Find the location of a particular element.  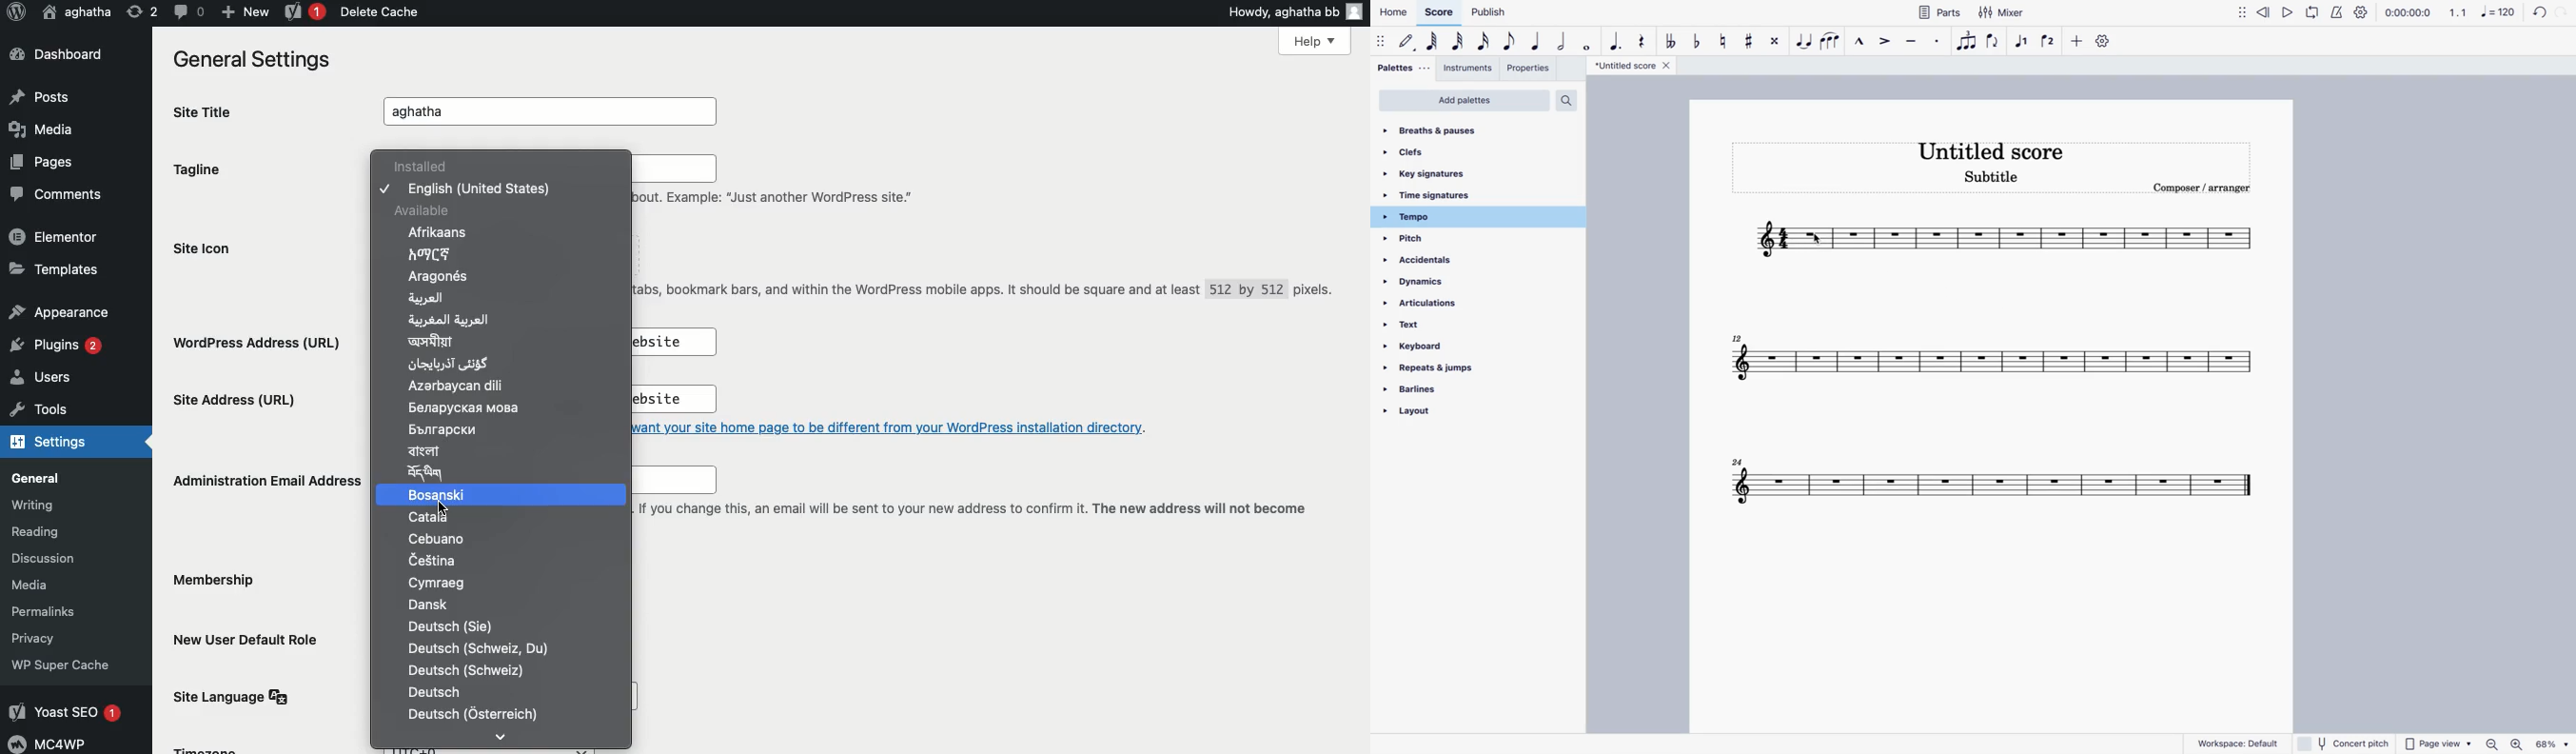

General settings is located at coordinates (247, 58).